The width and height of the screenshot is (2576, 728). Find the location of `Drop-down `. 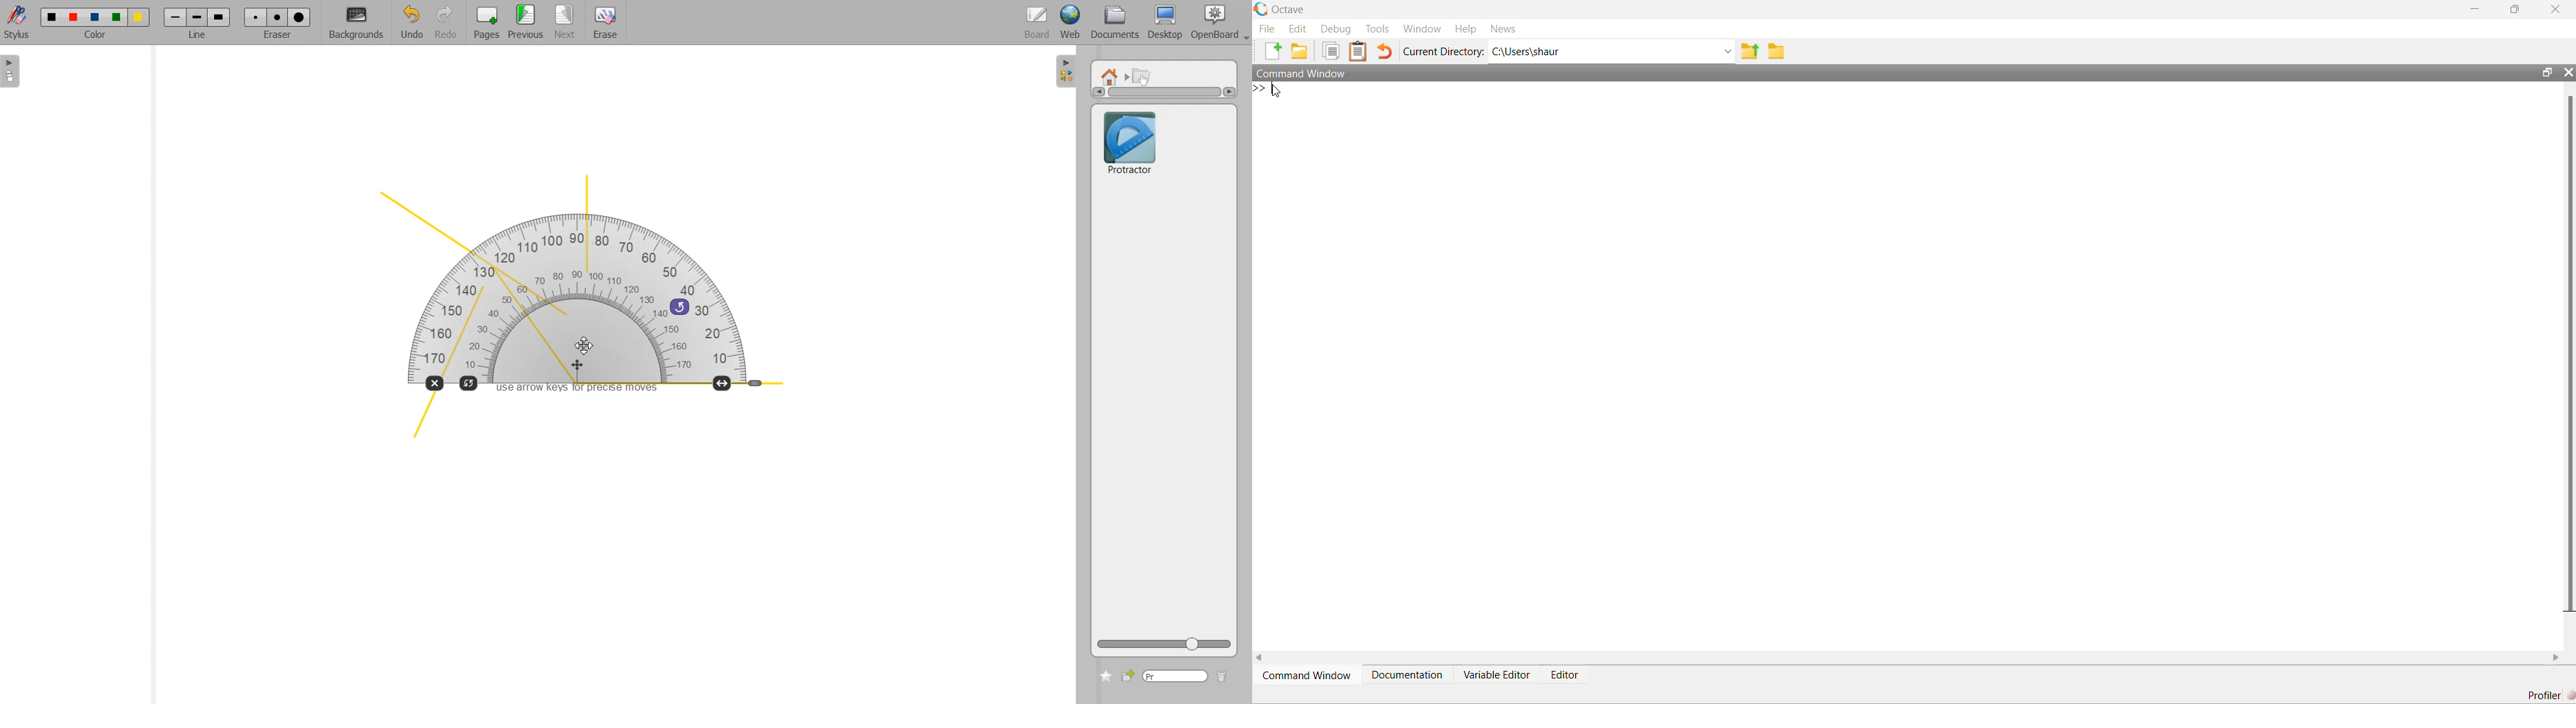

Drop-down  is located at coordinates (1726, 52).